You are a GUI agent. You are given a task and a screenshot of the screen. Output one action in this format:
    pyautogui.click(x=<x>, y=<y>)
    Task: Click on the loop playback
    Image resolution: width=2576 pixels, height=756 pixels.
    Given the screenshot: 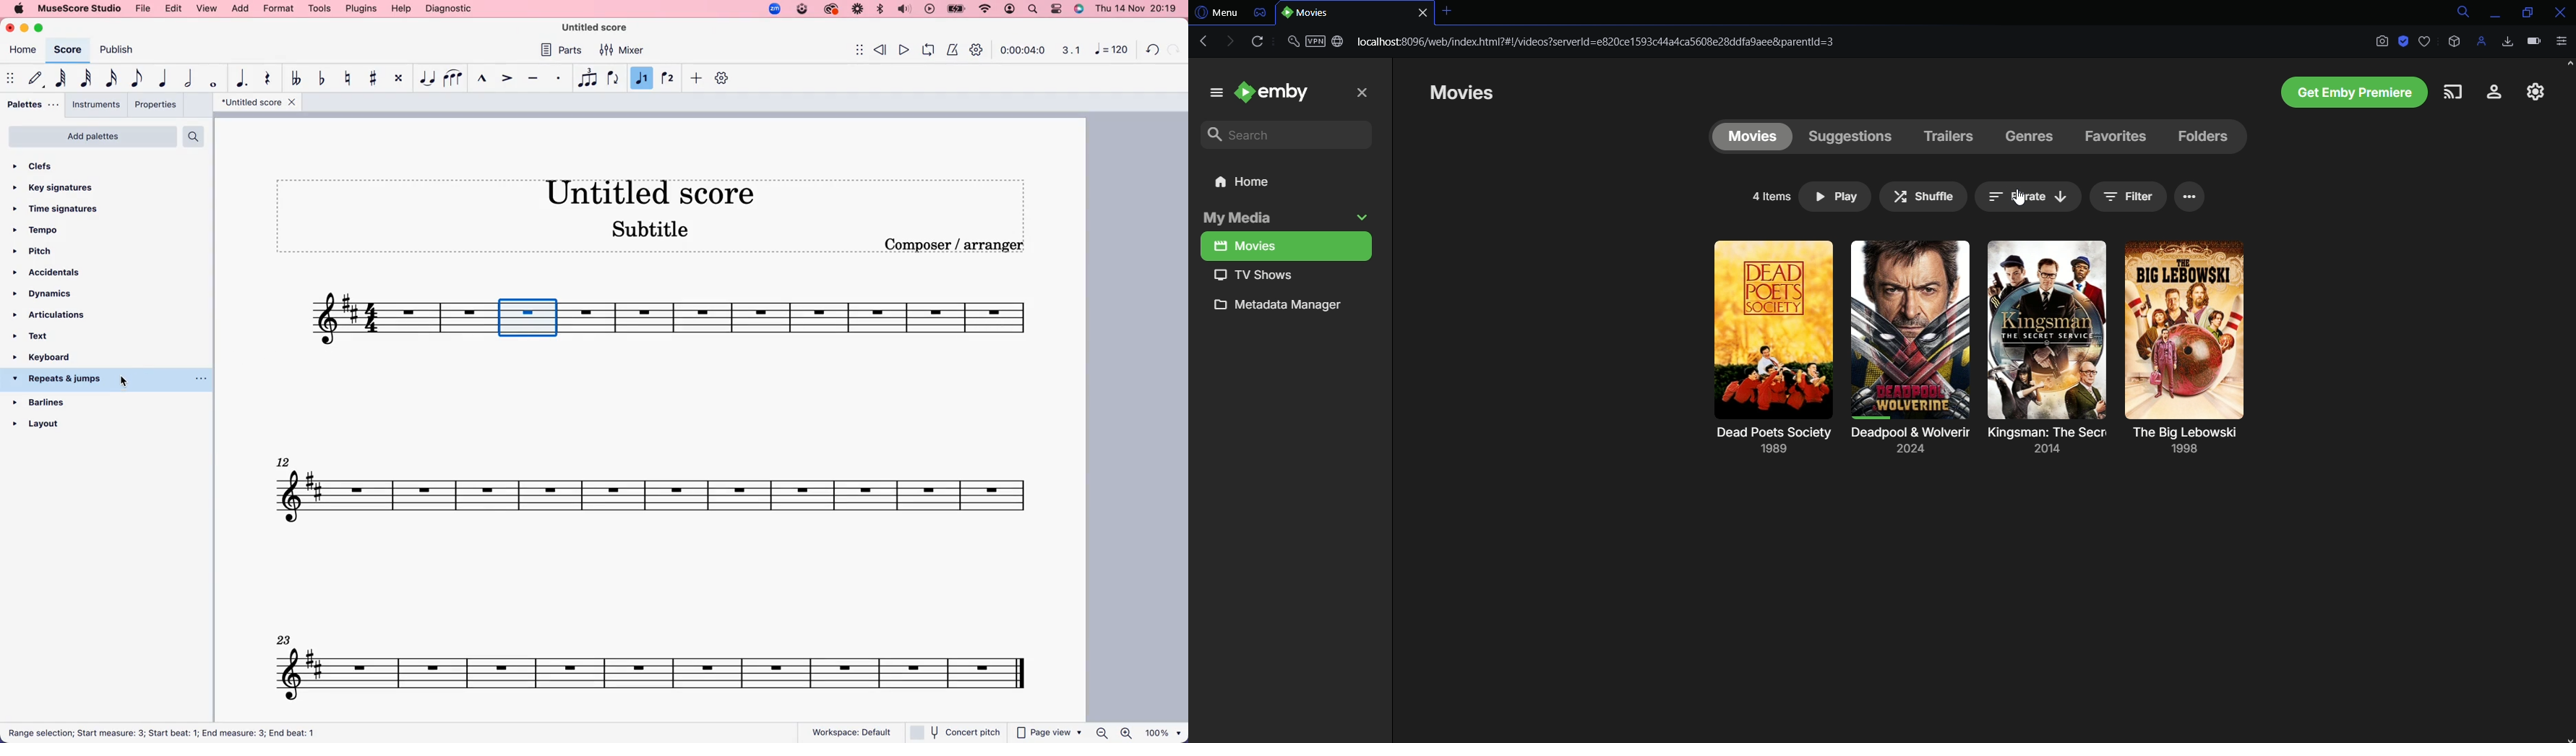 What is the action you would take?
    pyautogui.click(x=928, y=48)
    